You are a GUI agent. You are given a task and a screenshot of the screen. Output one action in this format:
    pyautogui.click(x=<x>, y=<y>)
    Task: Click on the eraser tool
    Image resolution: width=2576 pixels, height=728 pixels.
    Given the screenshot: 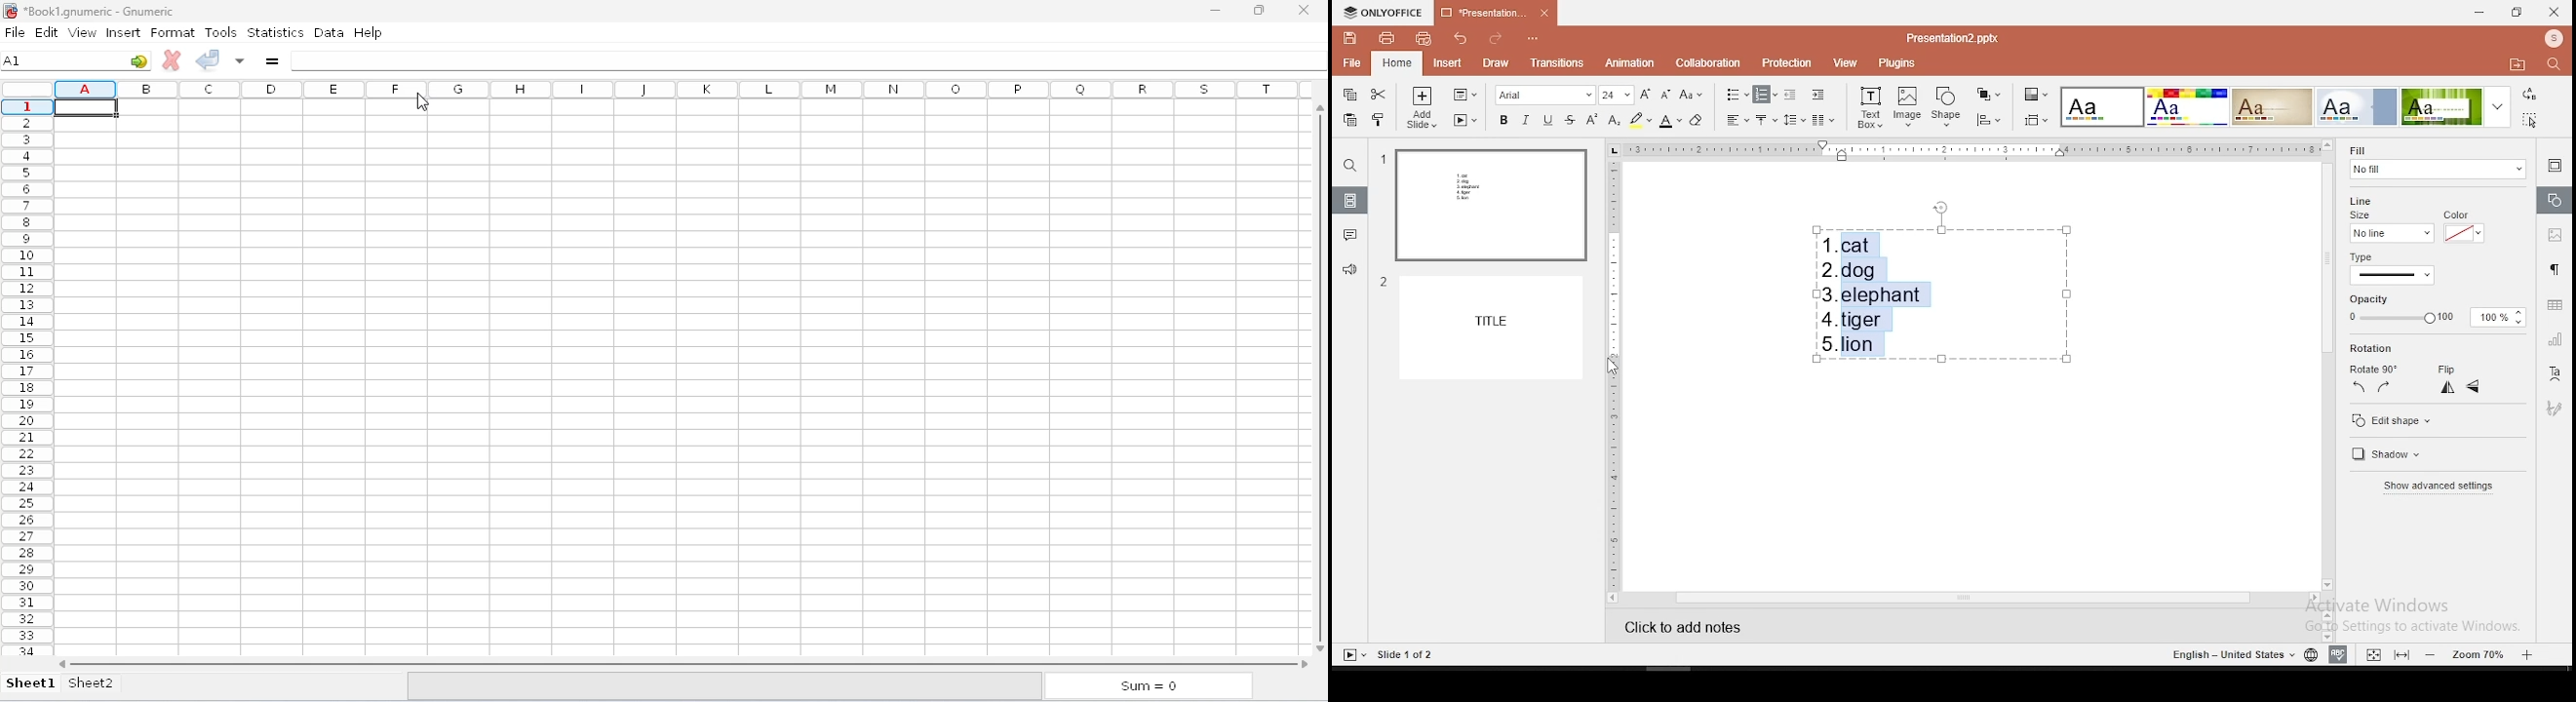 What is the action you would take?
    pyautogui.click(x=1697, y=122)
    